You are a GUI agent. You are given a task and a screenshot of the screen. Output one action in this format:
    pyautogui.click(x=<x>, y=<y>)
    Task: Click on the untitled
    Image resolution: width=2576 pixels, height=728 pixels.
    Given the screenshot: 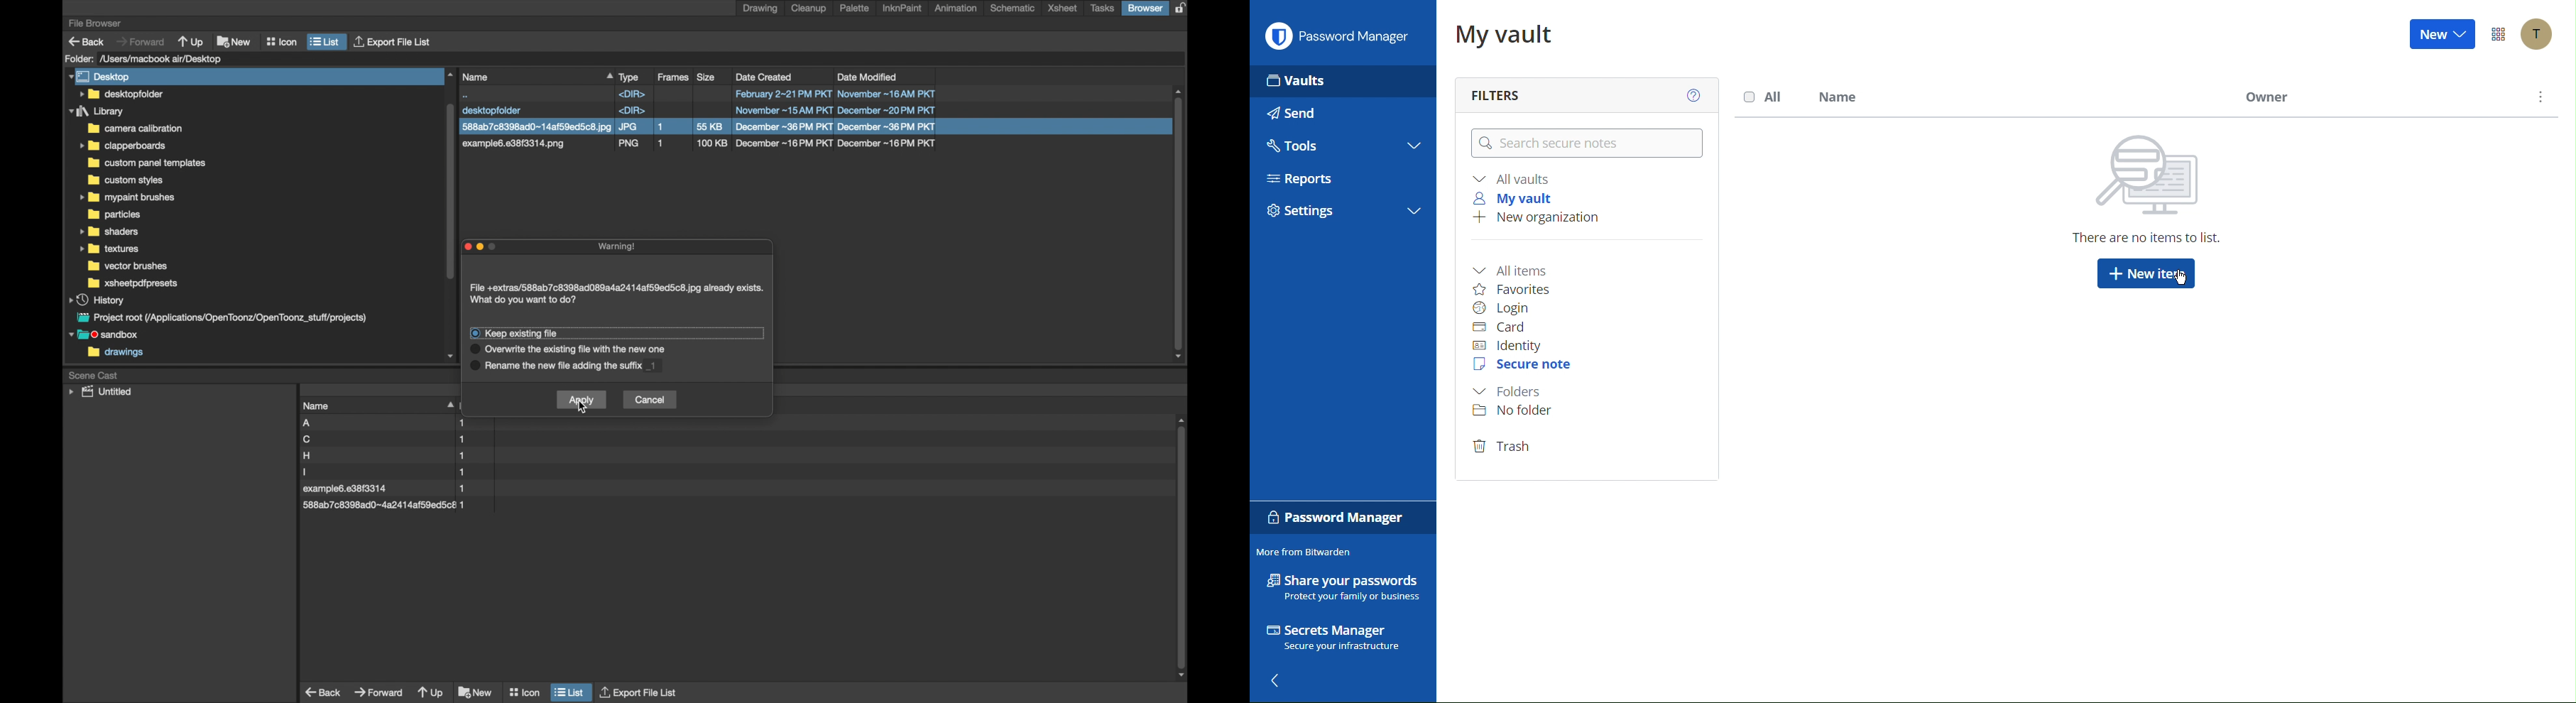 What is the action you would take?
    pyautogui.click(x=100, y=392)
    